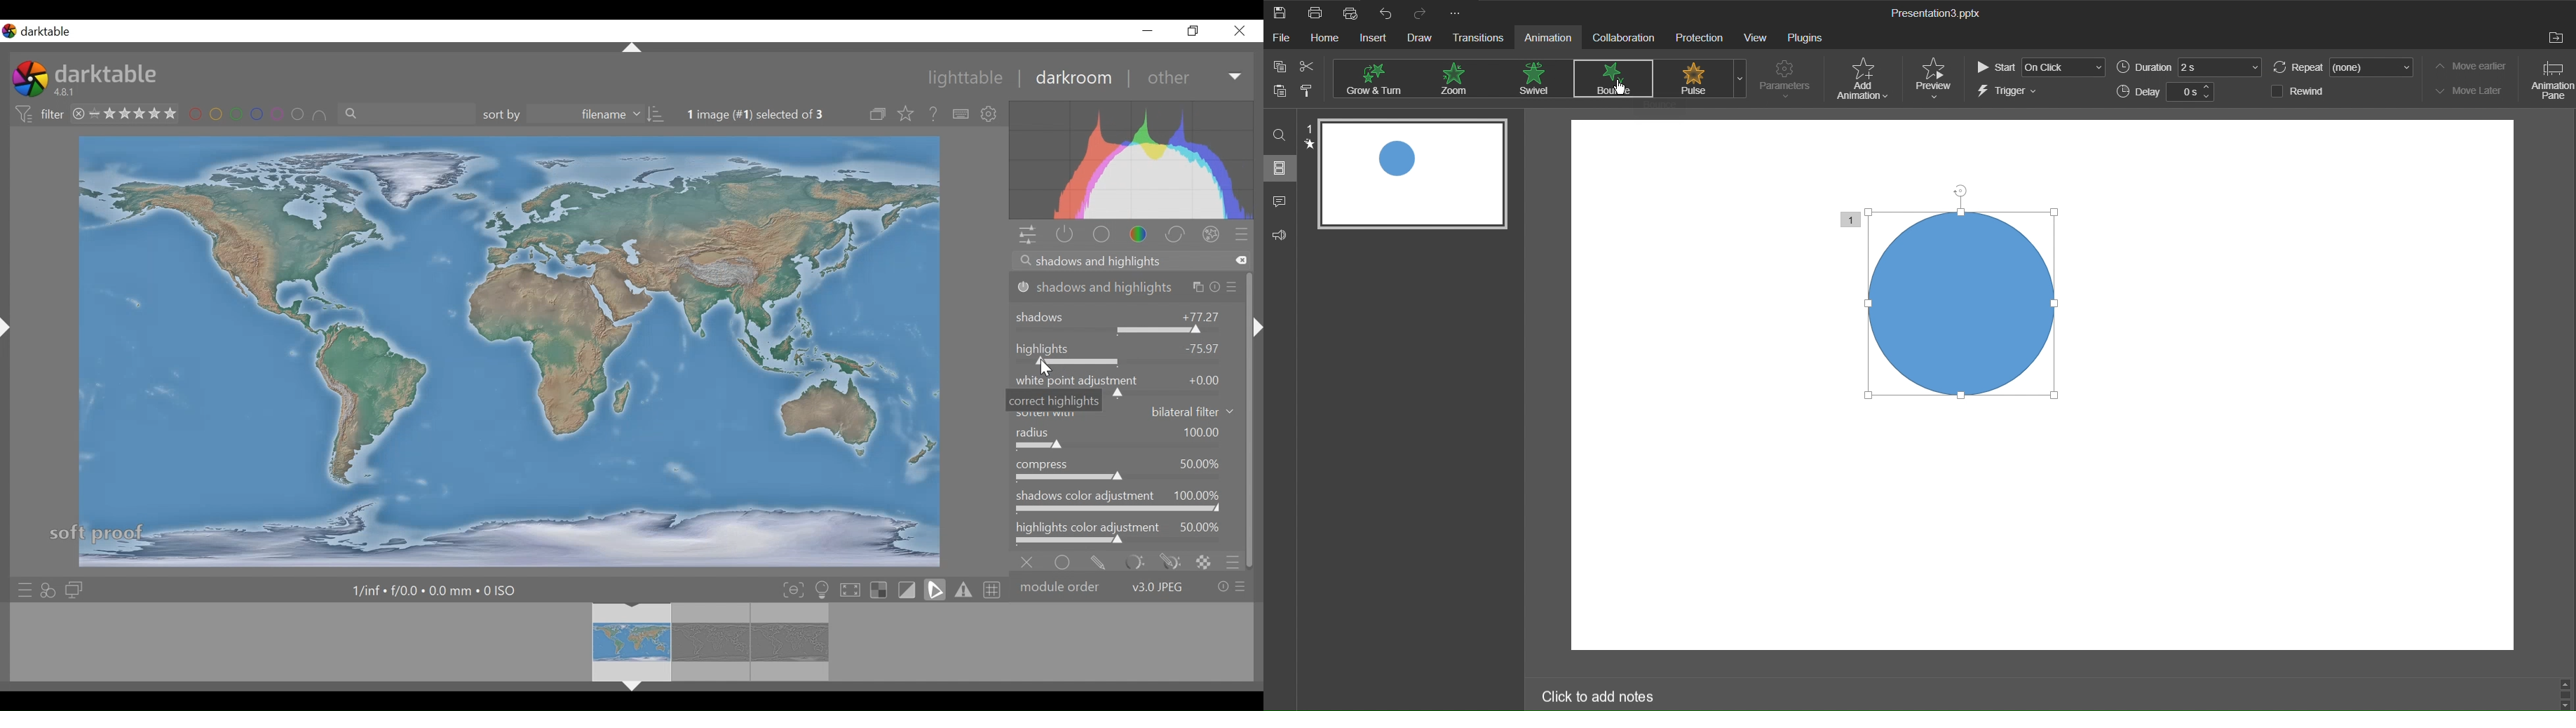 This screenshot has width=2576, height=728. Describe the element at coordinates (823, 591) in the screenshot. I see `toggle IS 12646 color assessments conditions` at that location.